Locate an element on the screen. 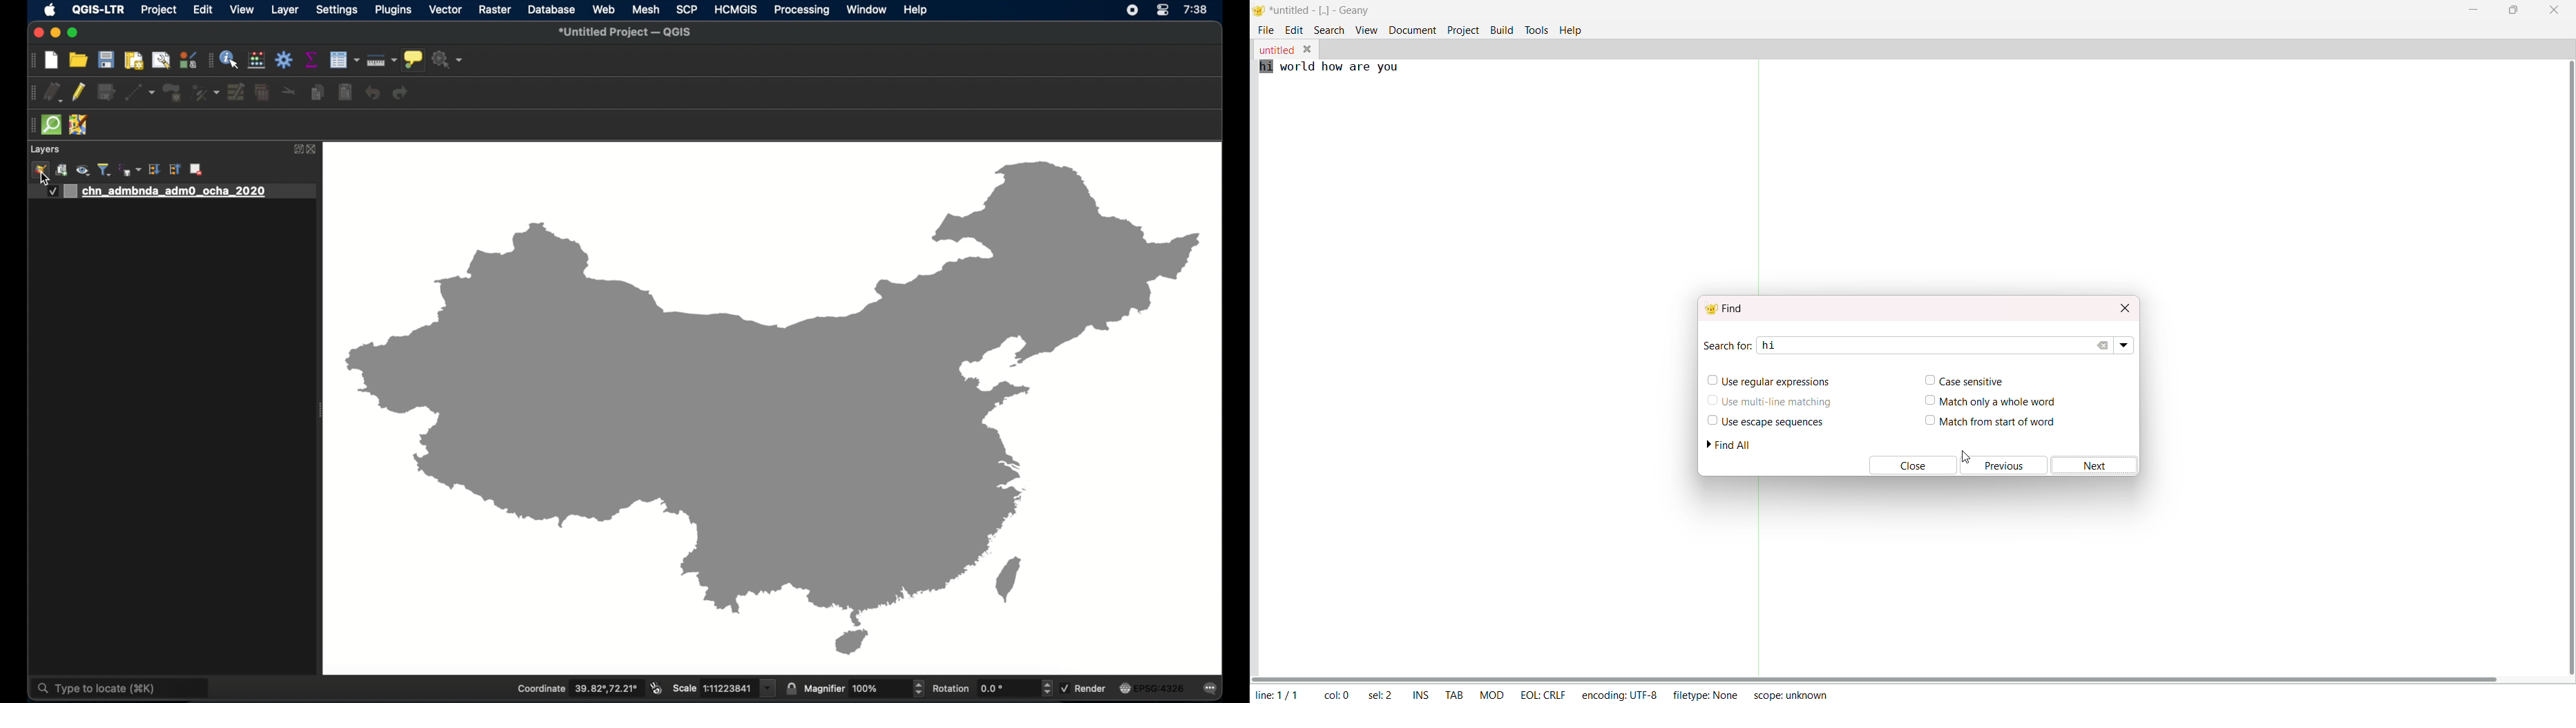  save is located at coordinates (107, 59).